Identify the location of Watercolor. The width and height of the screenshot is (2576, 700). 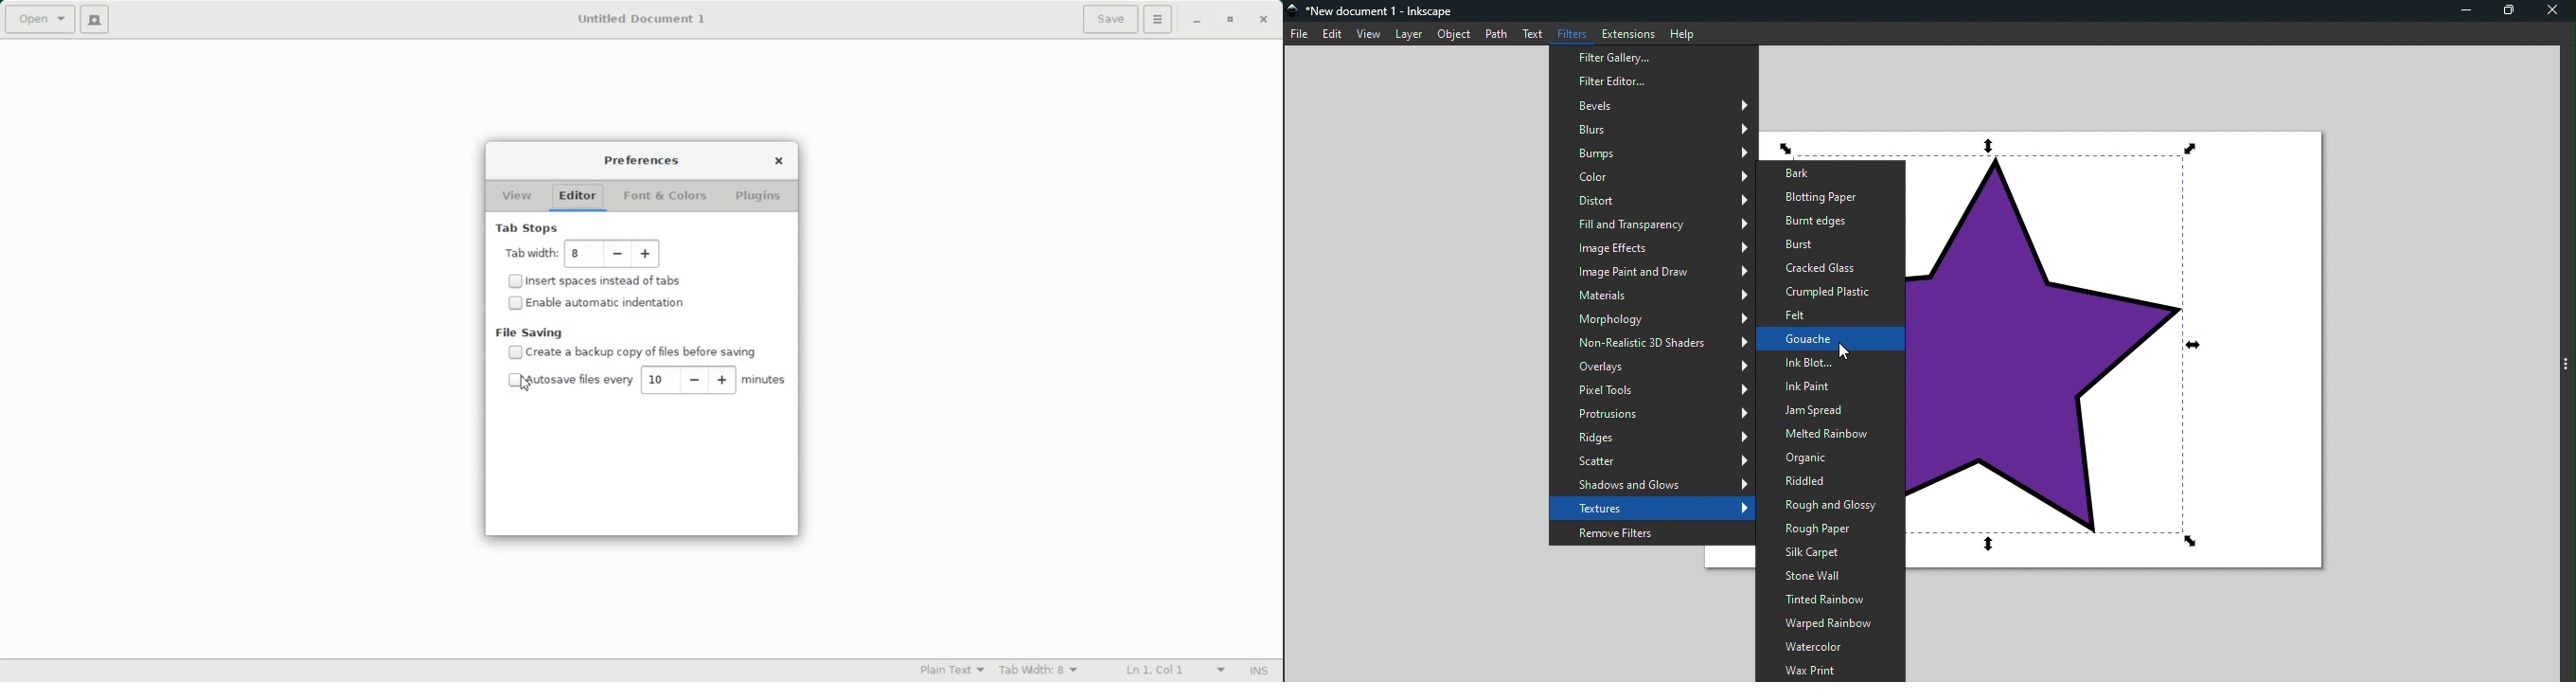
(1832, 647).